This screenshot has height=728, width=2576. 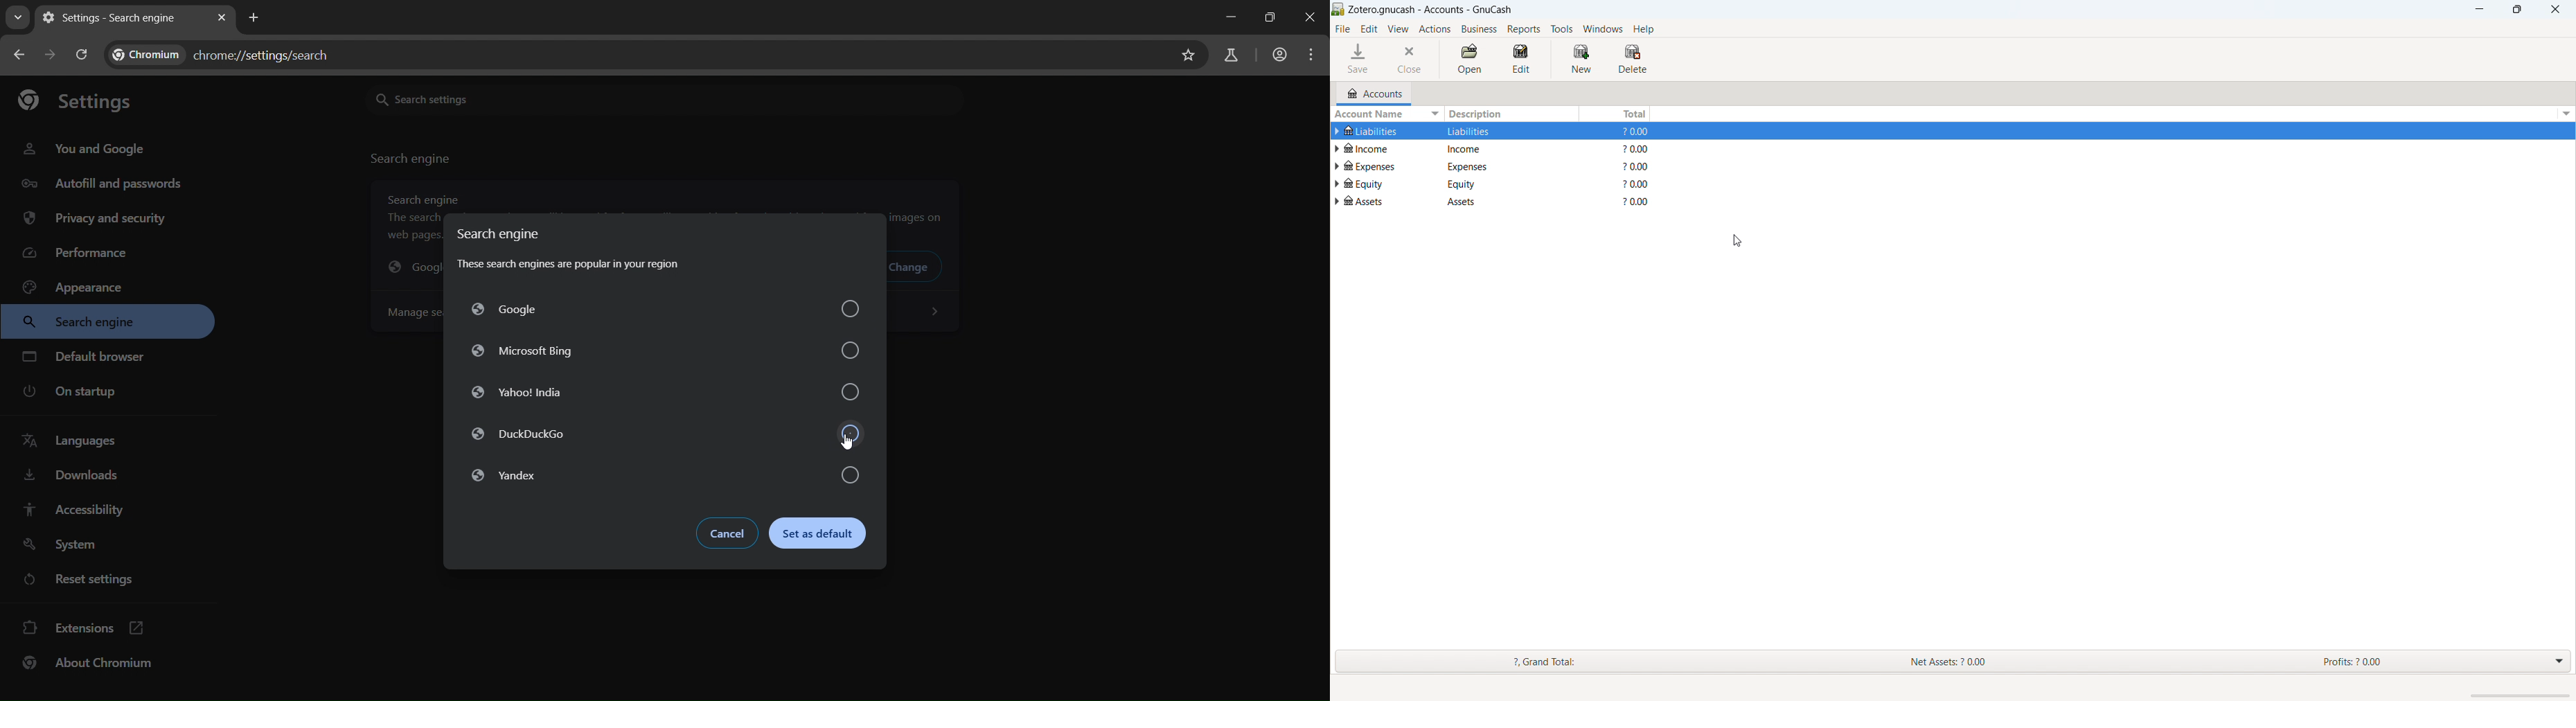 What do you see at coordinates (1480, 29) in the screenshot?
I see `business` at bounding box center [1480, 29].